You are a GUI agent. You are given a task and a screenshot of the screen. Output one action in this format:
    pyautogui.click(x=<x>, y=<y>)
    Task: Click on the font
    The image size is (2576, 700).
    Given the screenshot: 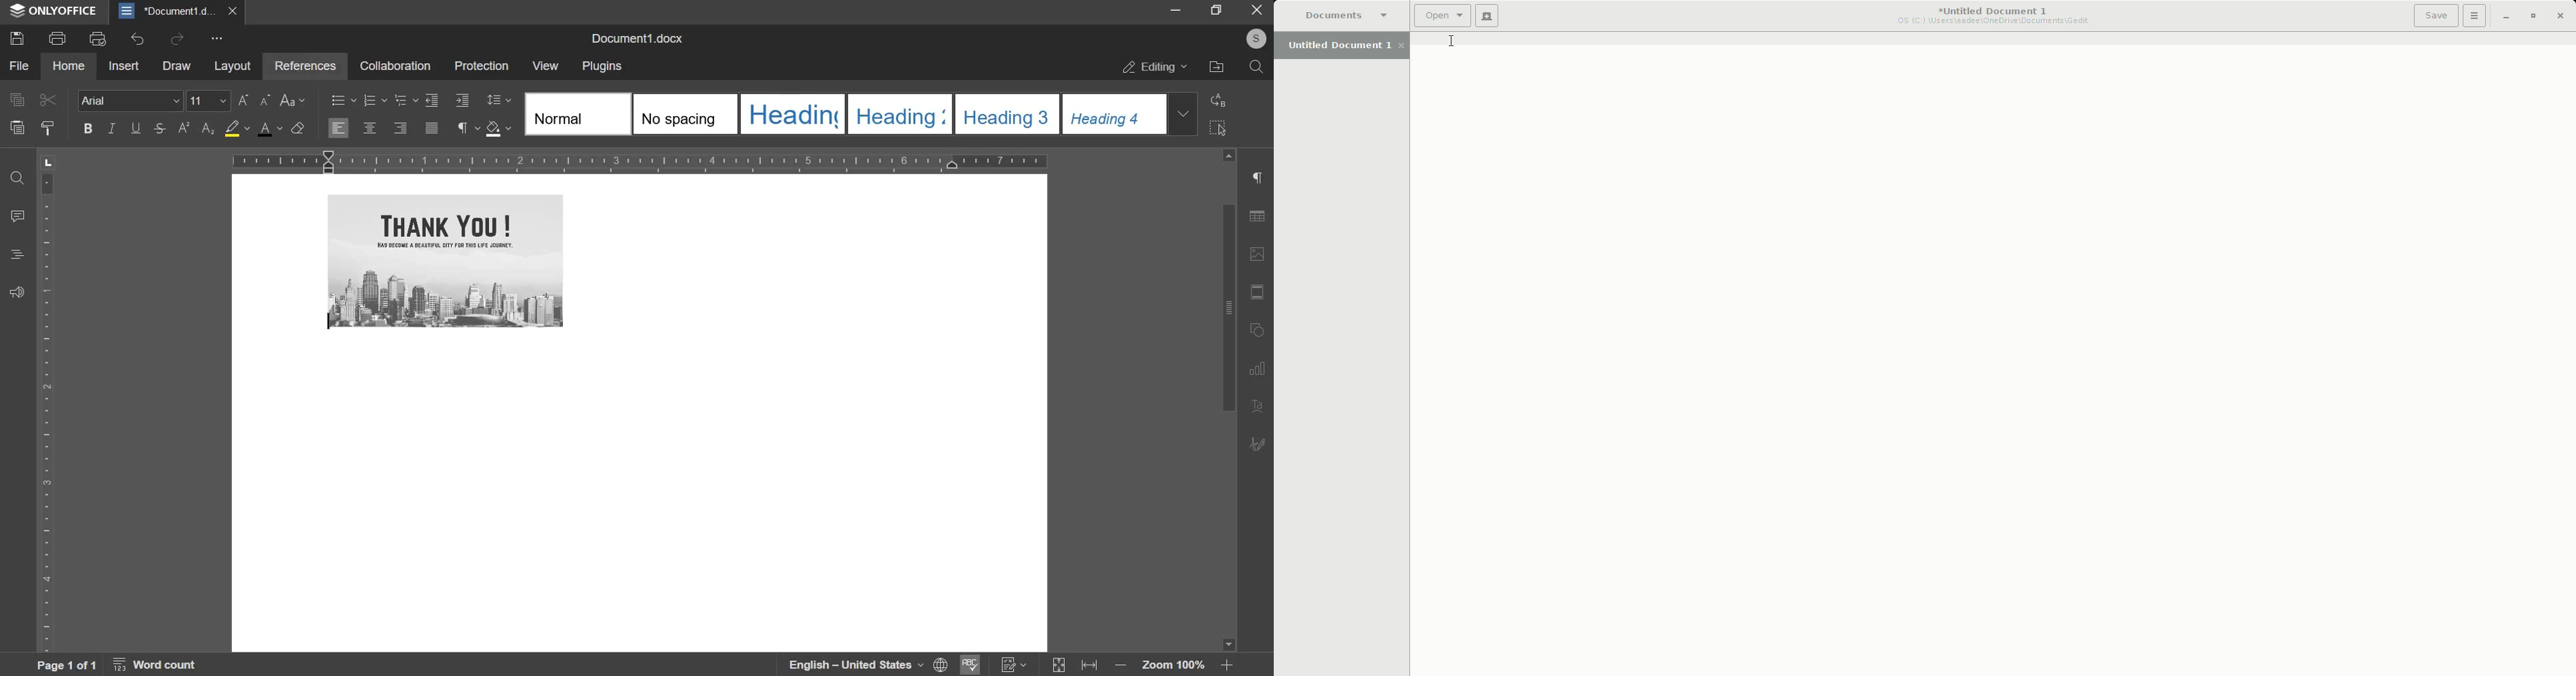 What is the action you would take?
    pyautogui.click(x=129, y=100)
    